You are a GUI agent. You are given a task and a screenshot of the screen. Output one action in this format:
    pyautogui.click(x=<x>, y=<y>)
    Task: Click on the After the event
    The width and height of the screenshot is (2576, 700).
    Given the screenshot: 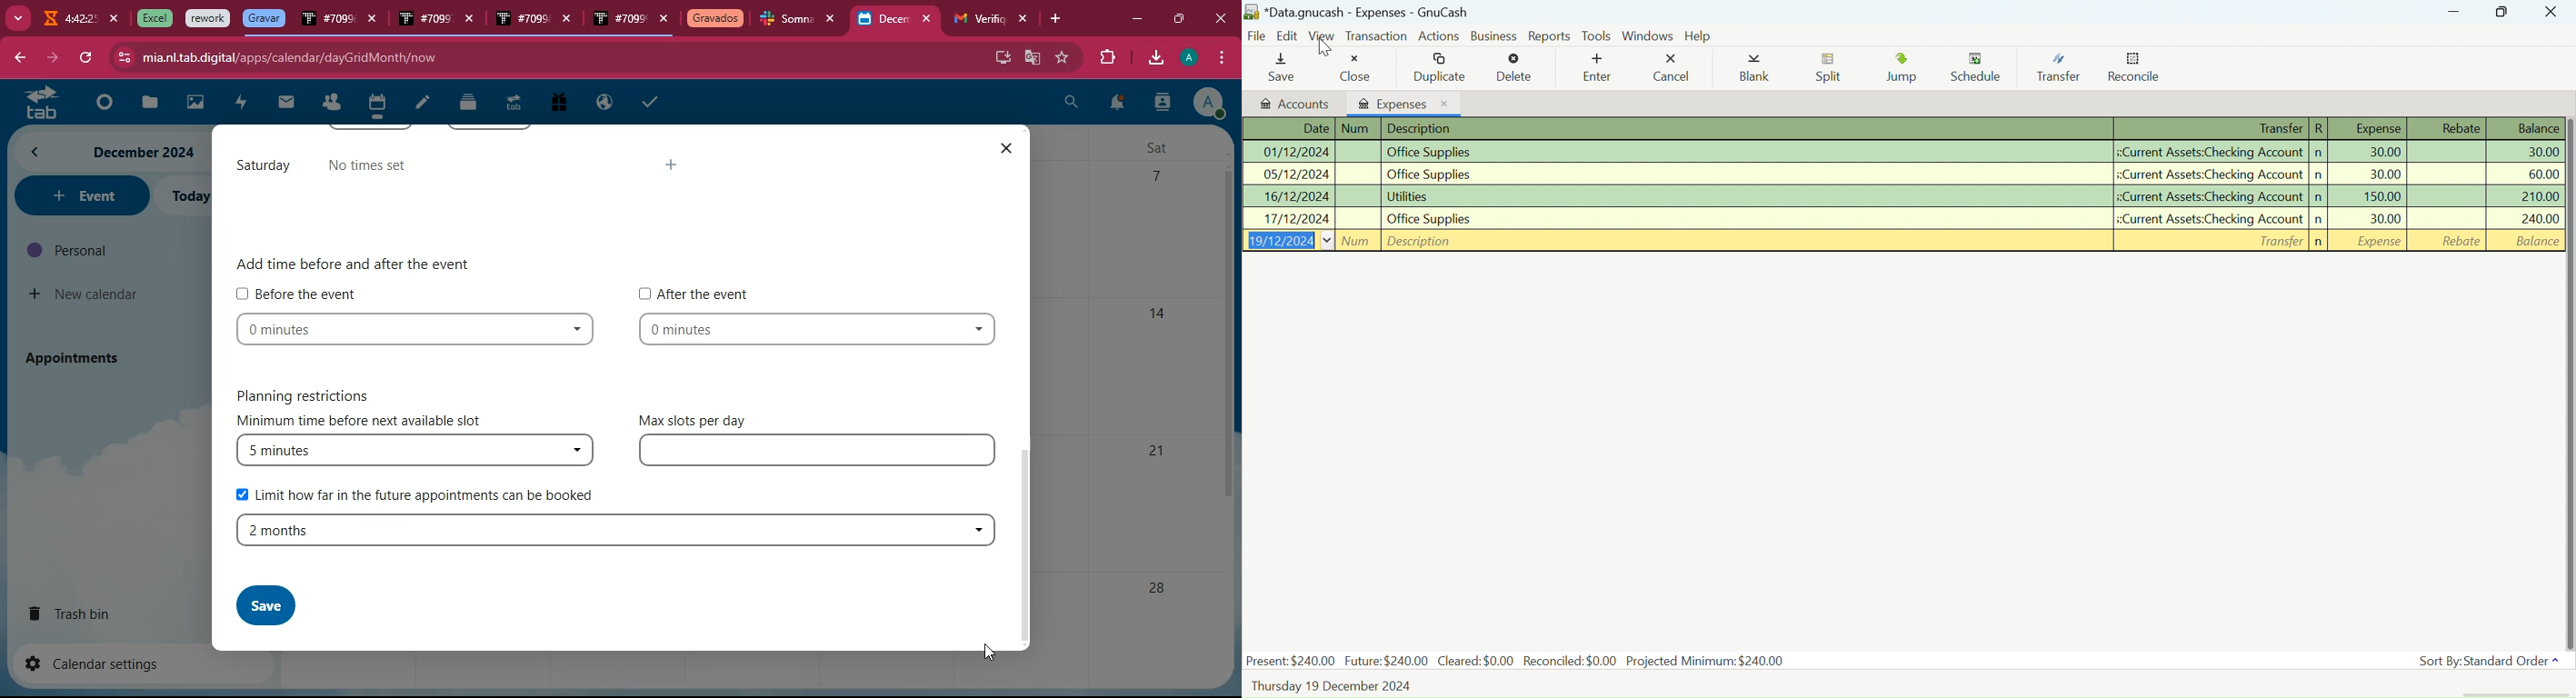 What is the action you would take?
    pyautogui.click(x=694, y=294)
    